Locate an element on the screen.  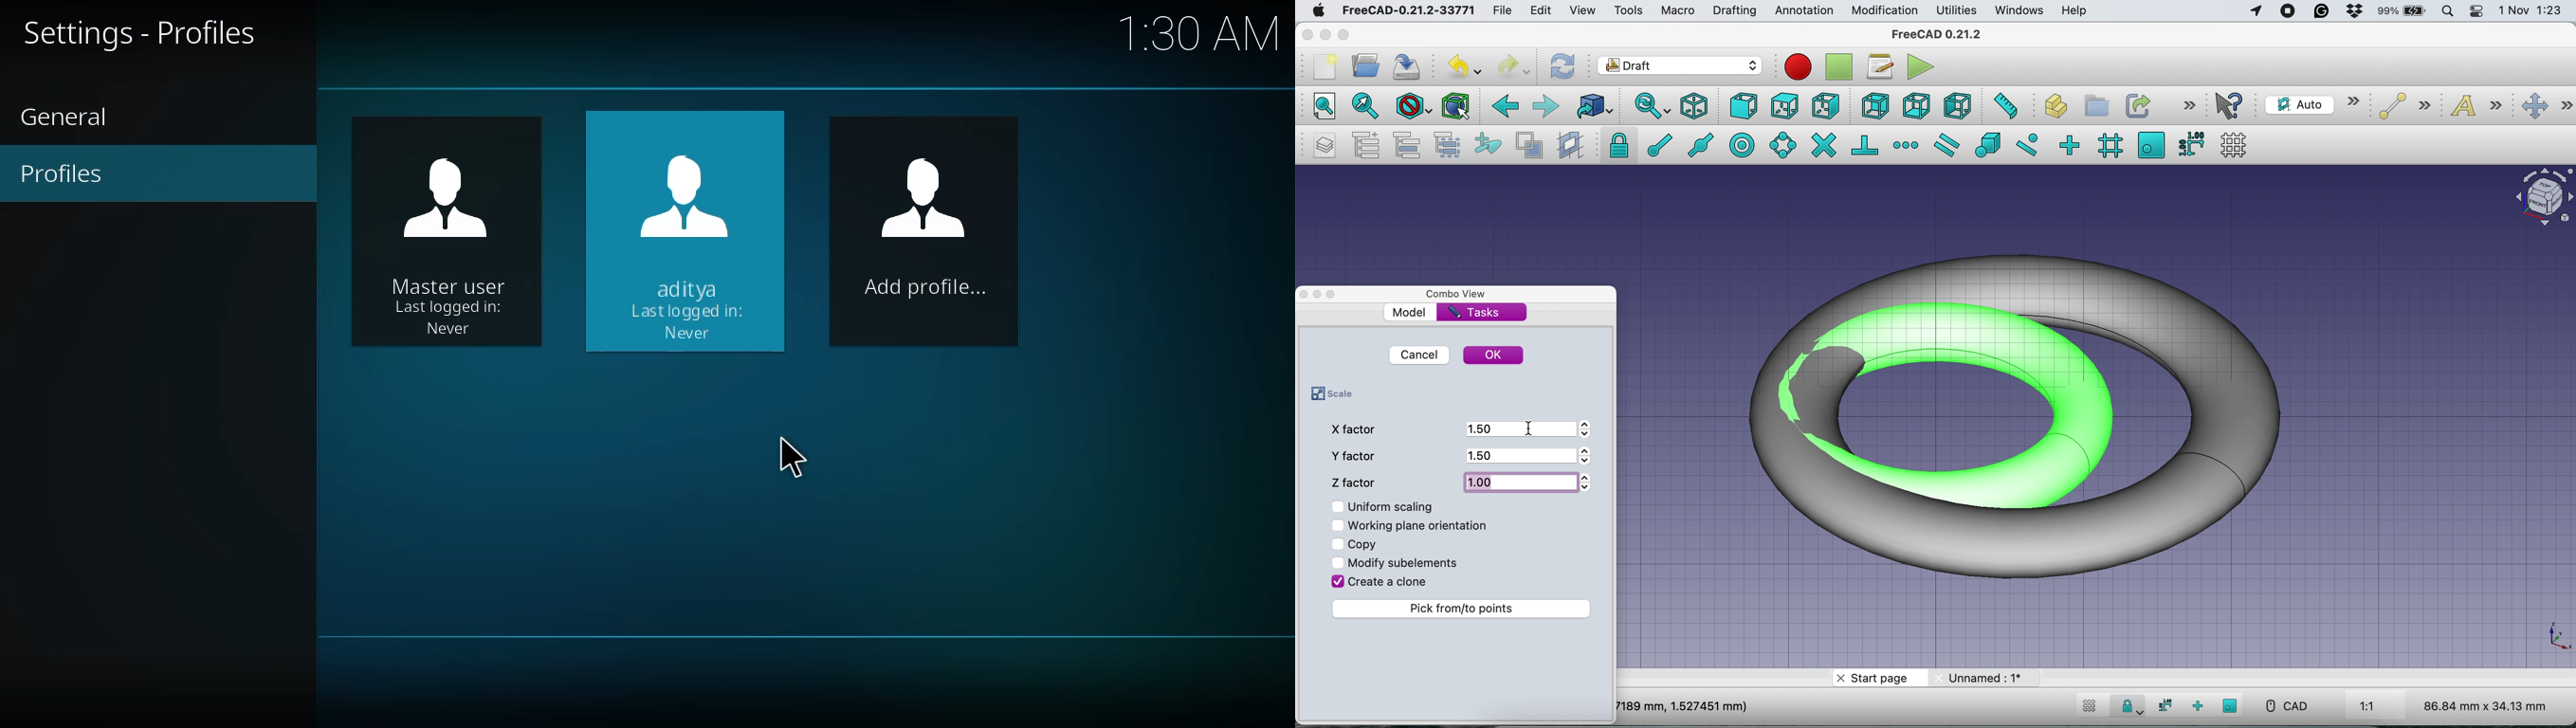
start page is located at coordinates (1877, 679).